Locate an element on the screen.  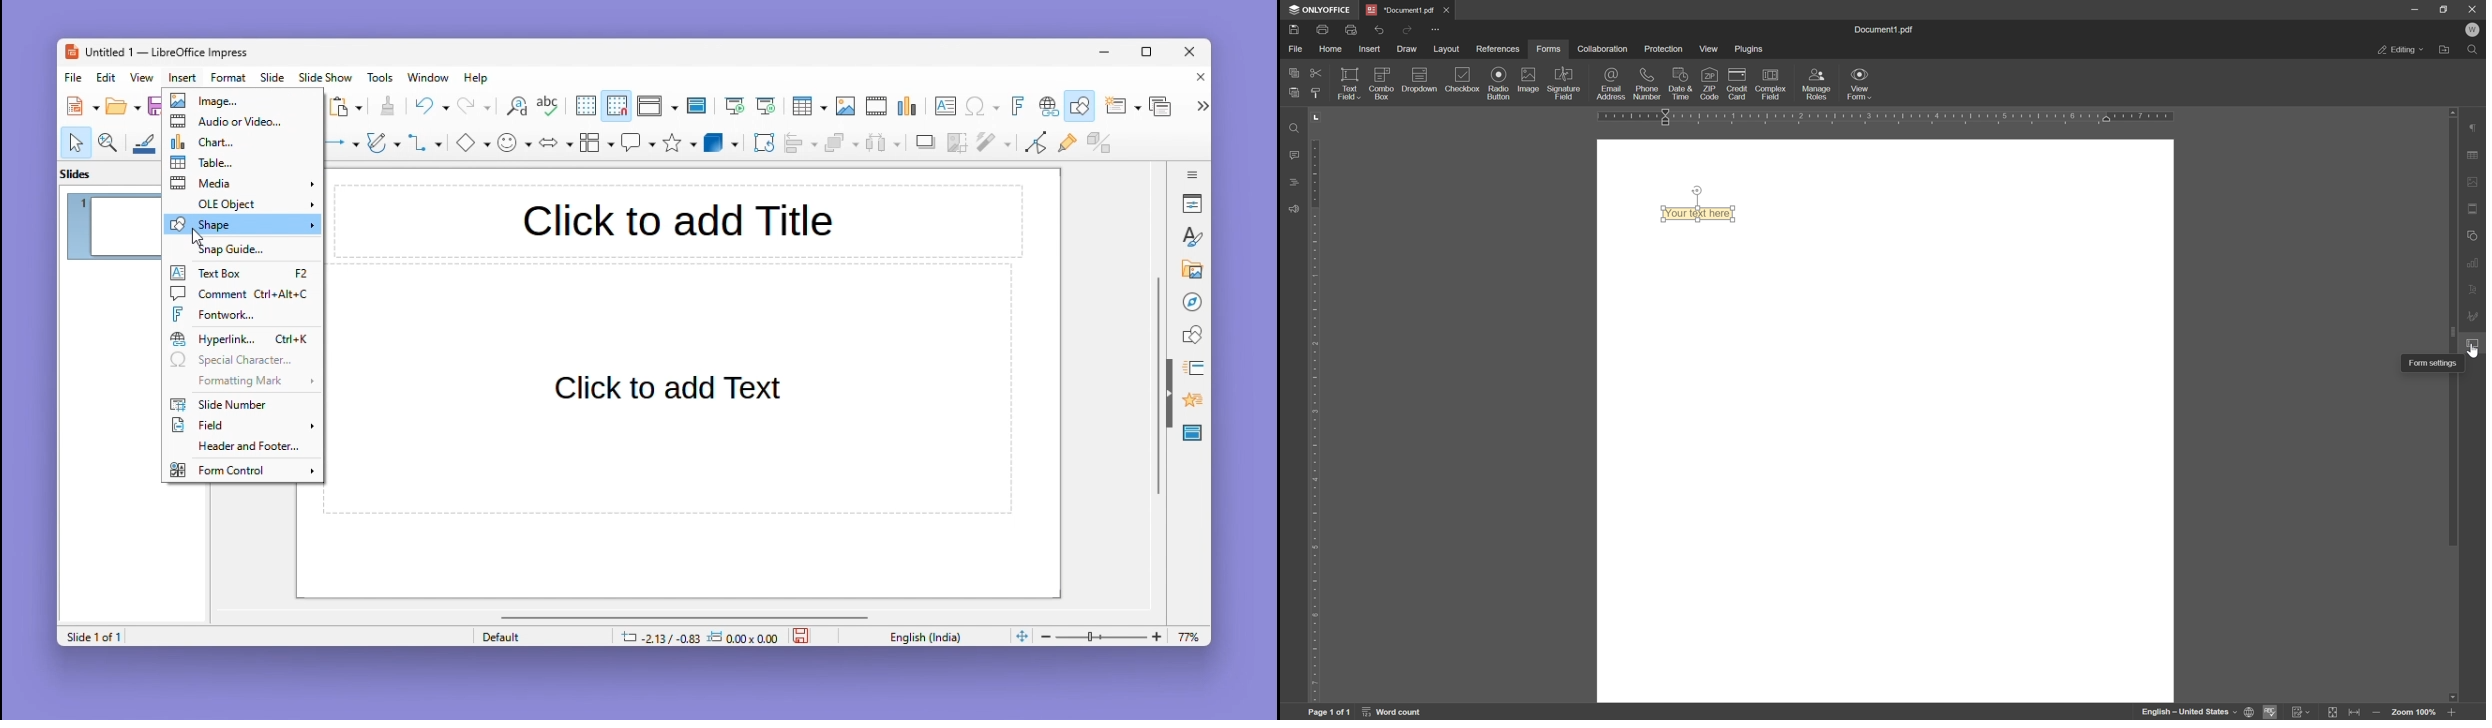
your text here is located at coordinates (1698, 213).